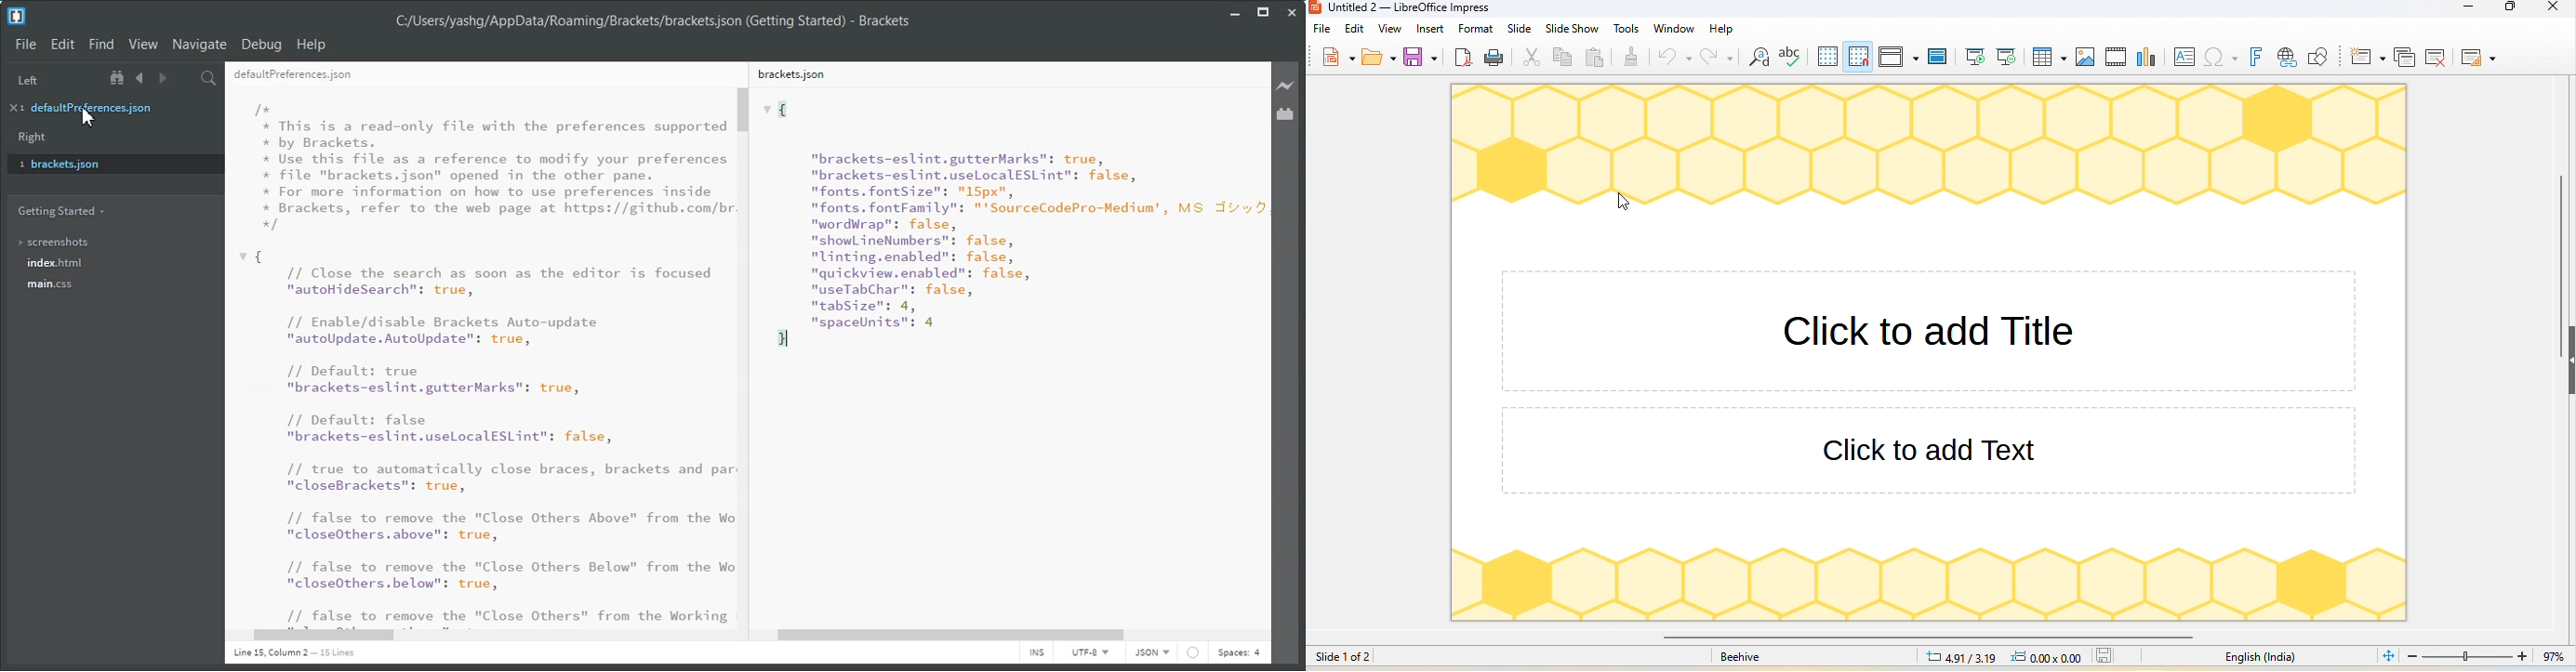 The height and width of the screenshot is (672, 2576). What do you see at coordinates (1465, 59) in the screenshot?
I see `export as pdf` at bounding box center [1465, 59].